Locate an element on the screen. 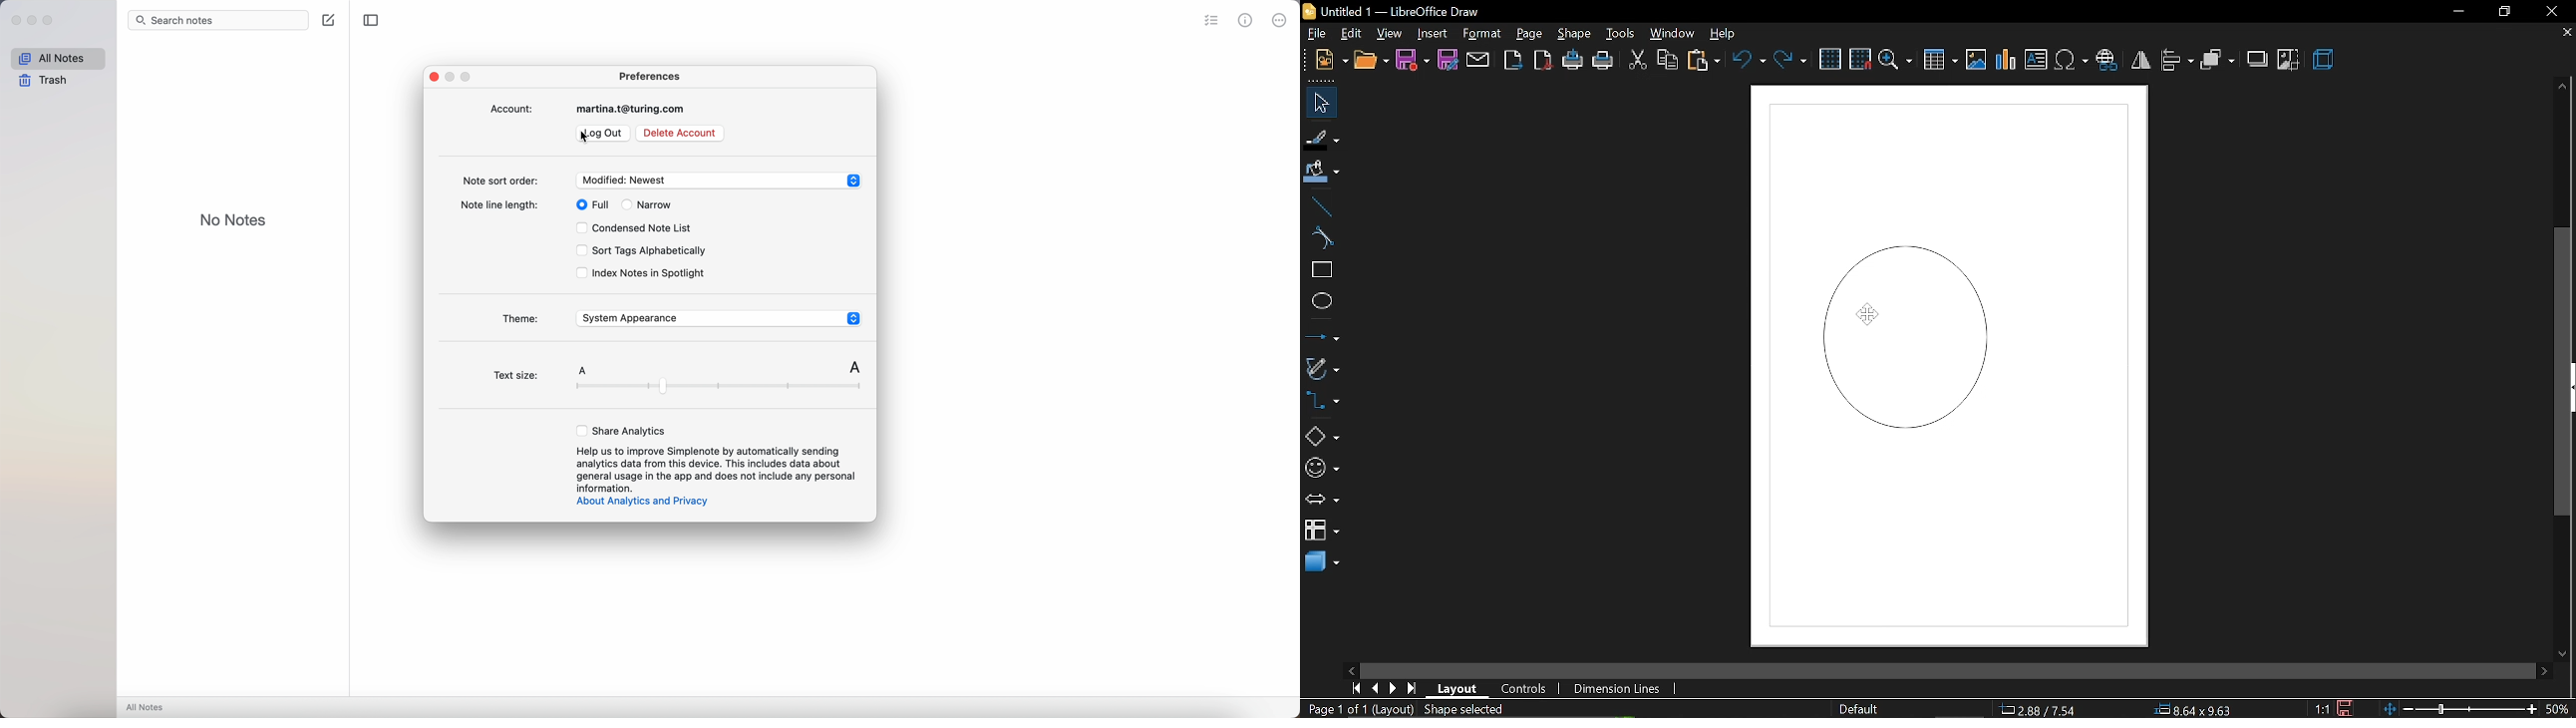 The image size is (2576, 728). delete account is located at coordinates (681, 133).